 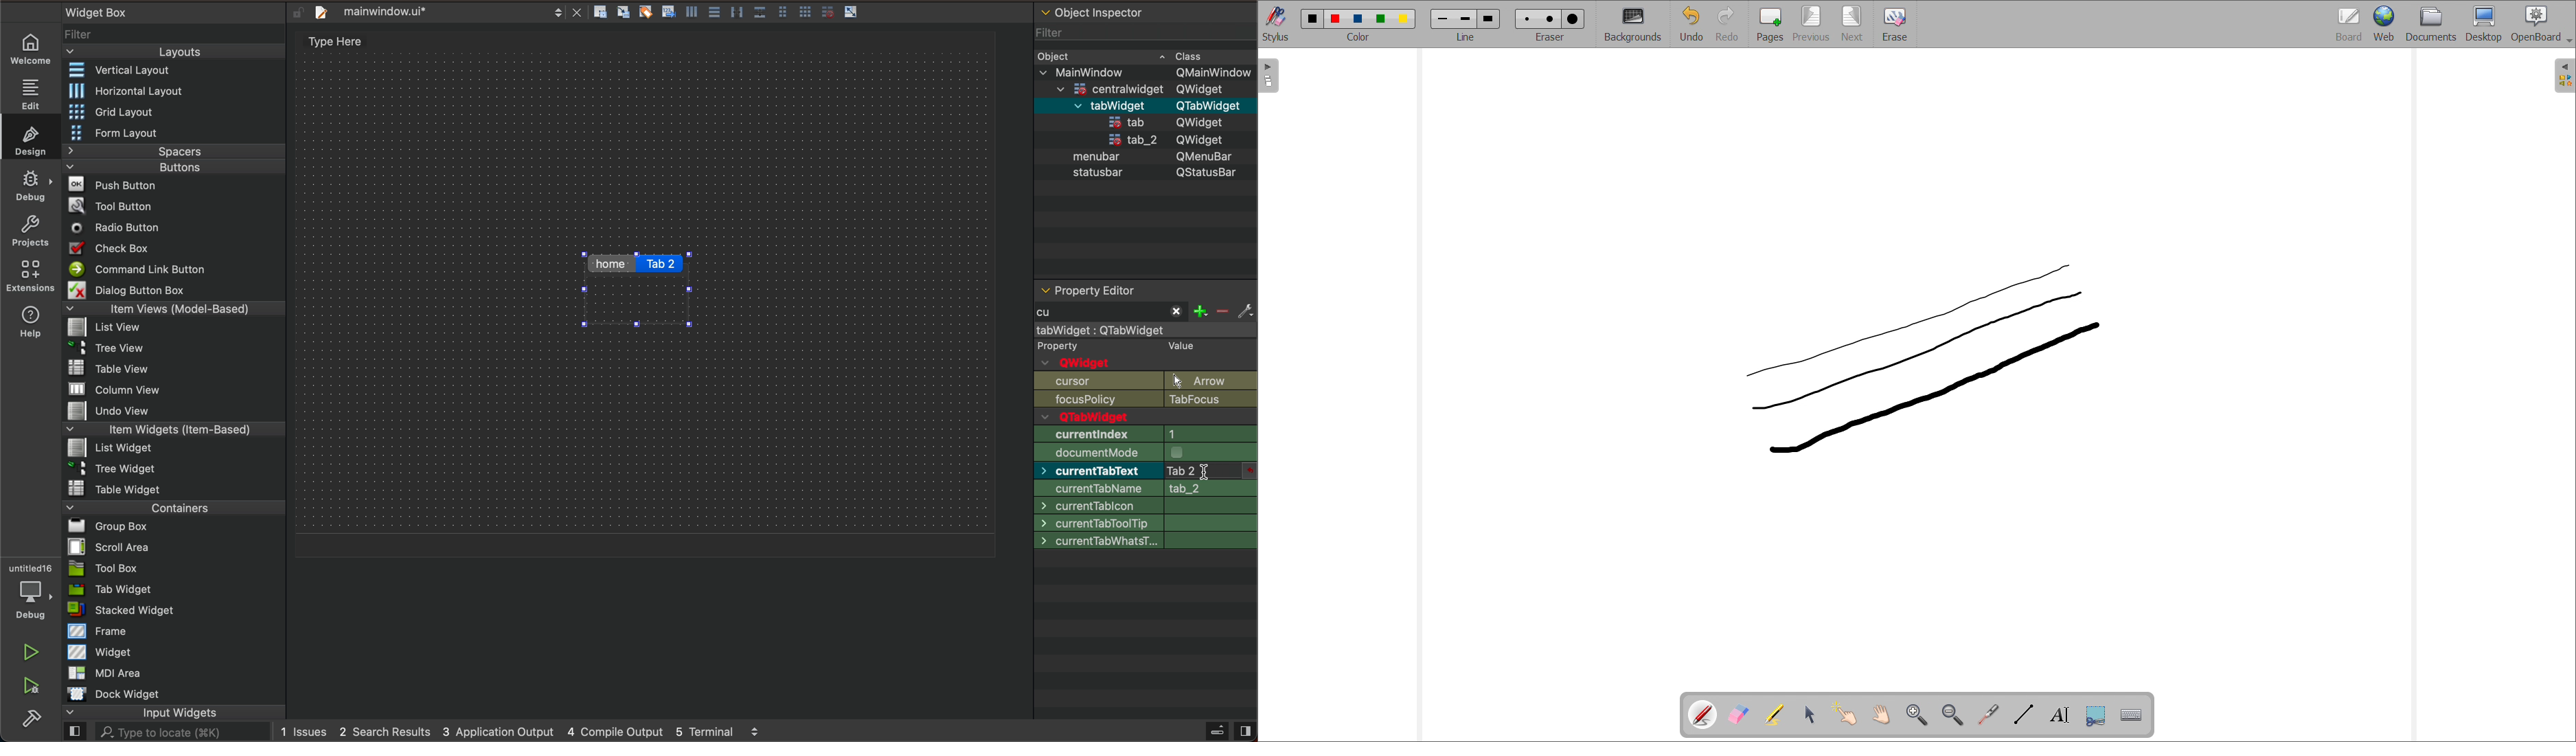 I want to click on open folder view, so click(x=2564, y=76).